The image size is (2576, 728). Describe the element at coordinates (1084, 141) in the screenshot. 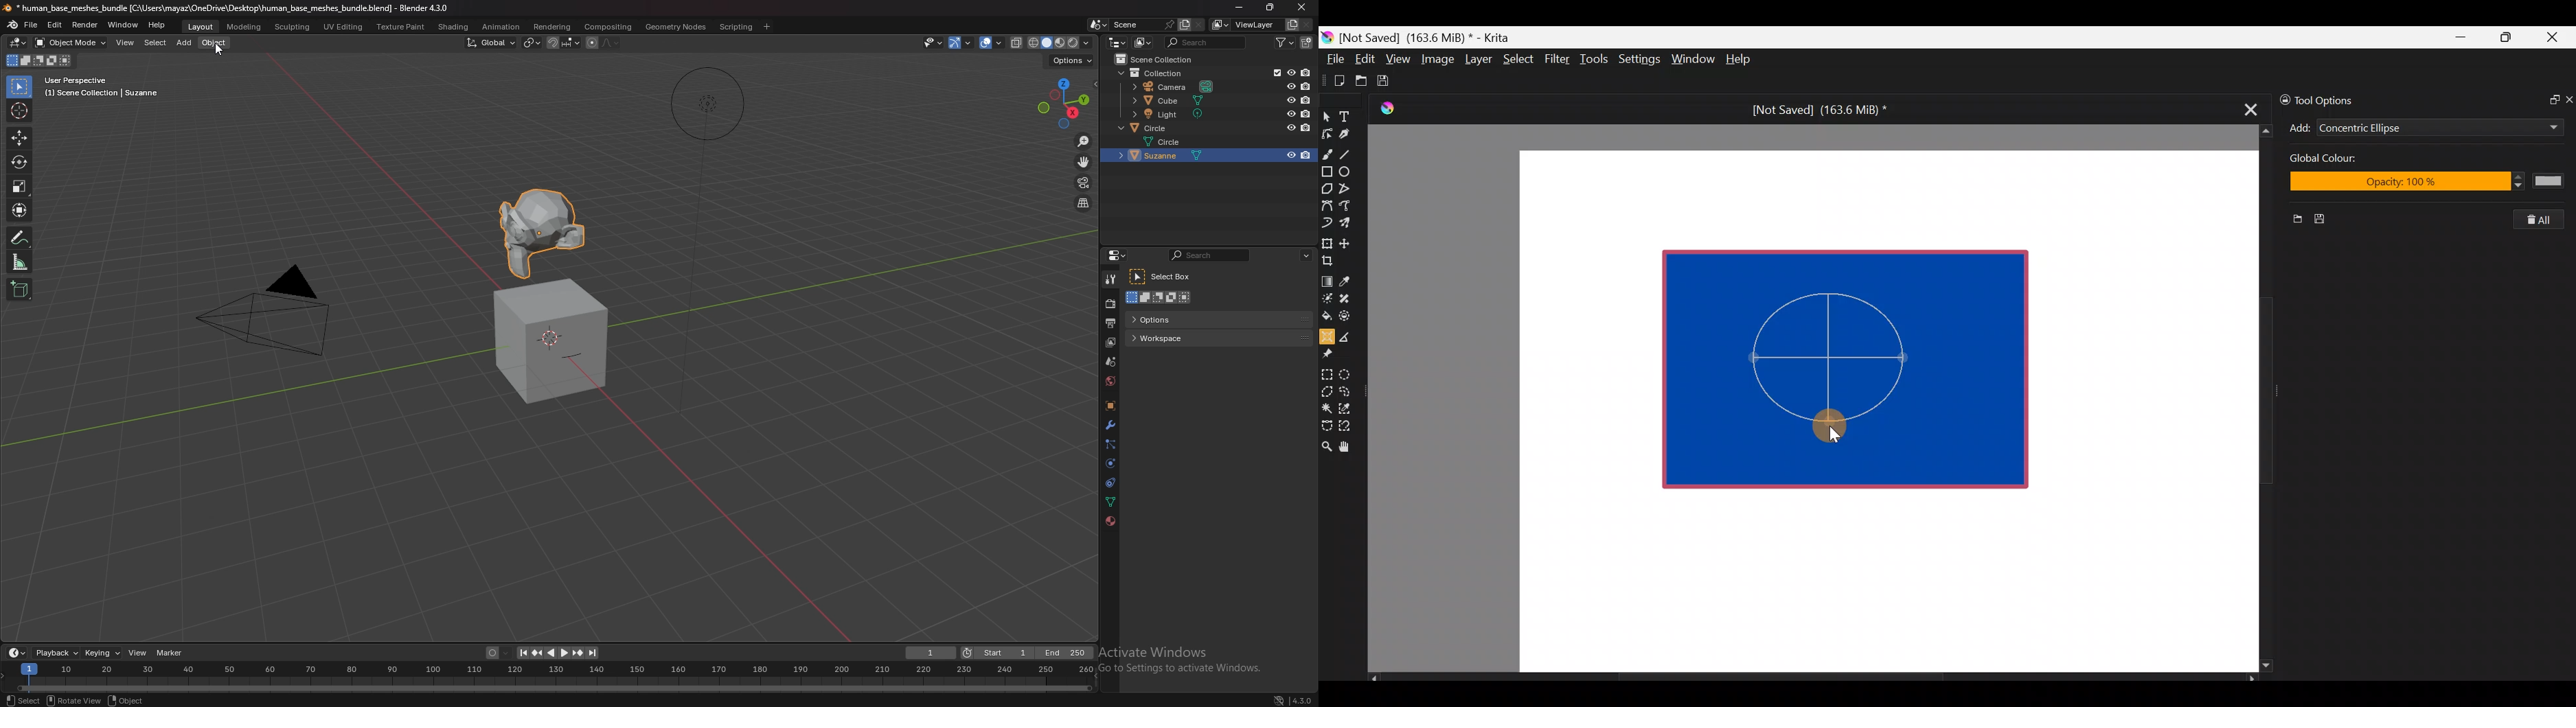

I see `zoom` at that location.